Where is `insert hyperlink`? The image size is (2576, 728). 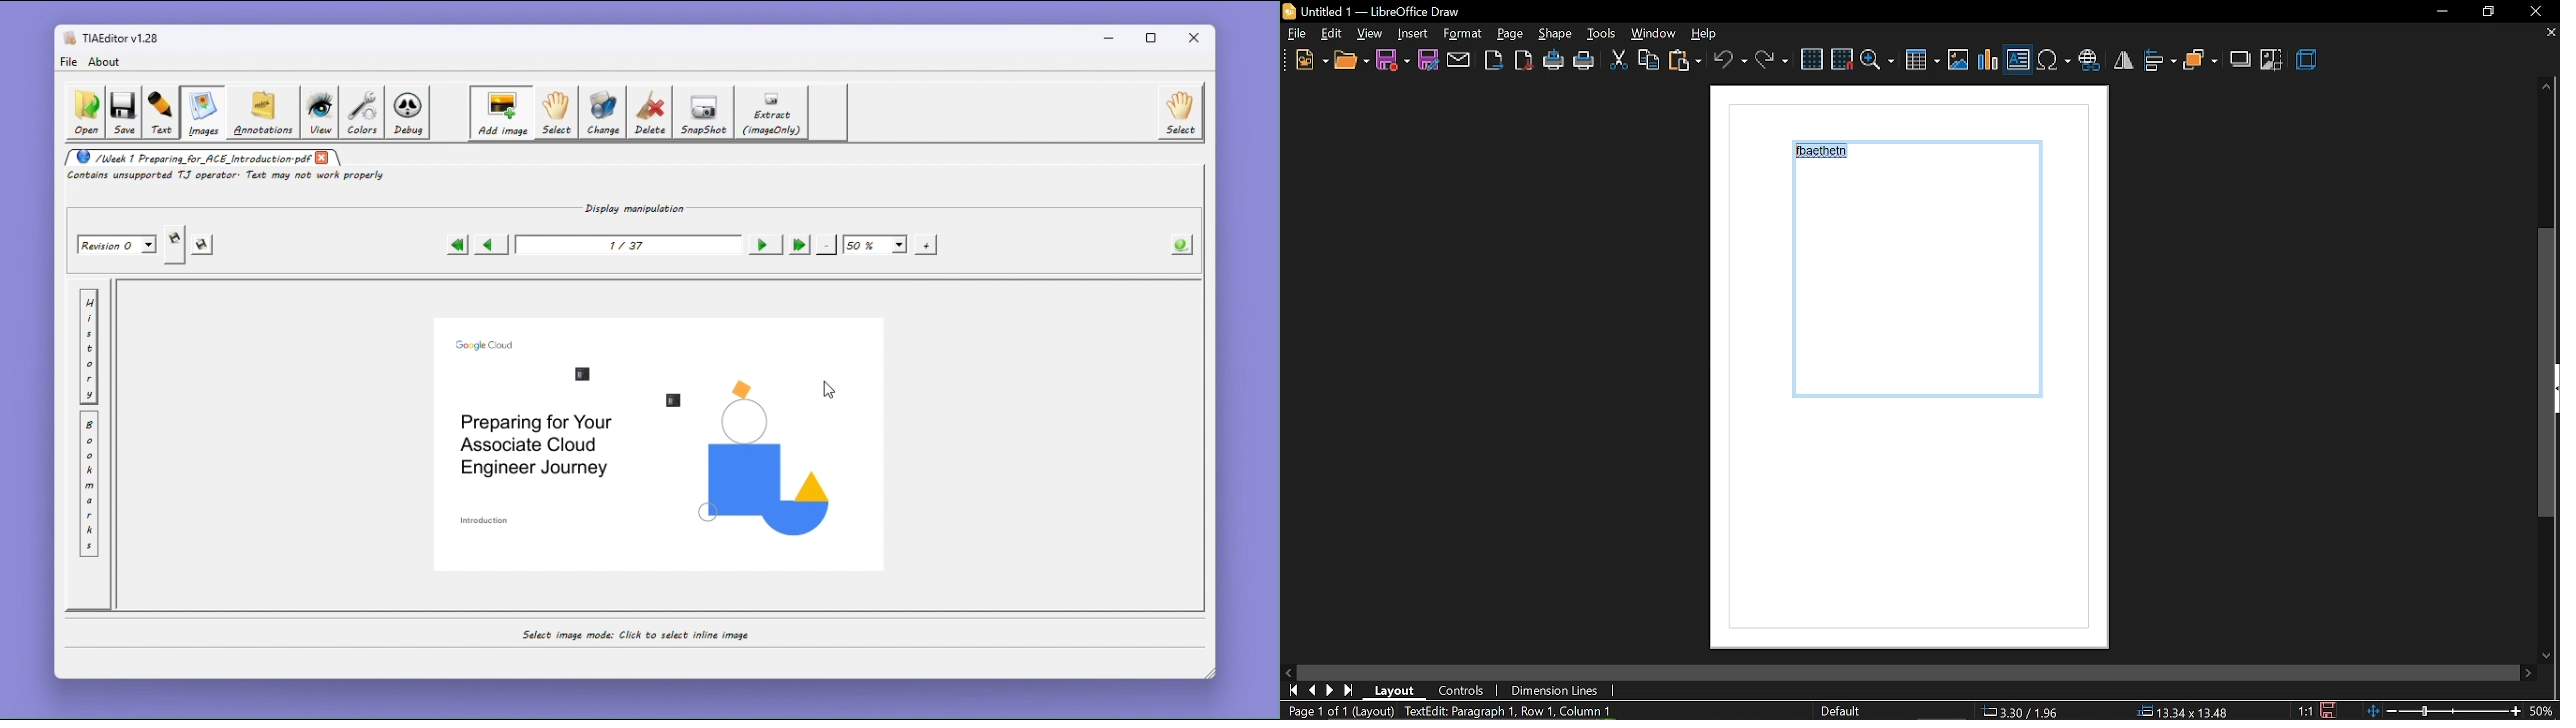
insert hyperlink is located at coordinates (2089, 62).